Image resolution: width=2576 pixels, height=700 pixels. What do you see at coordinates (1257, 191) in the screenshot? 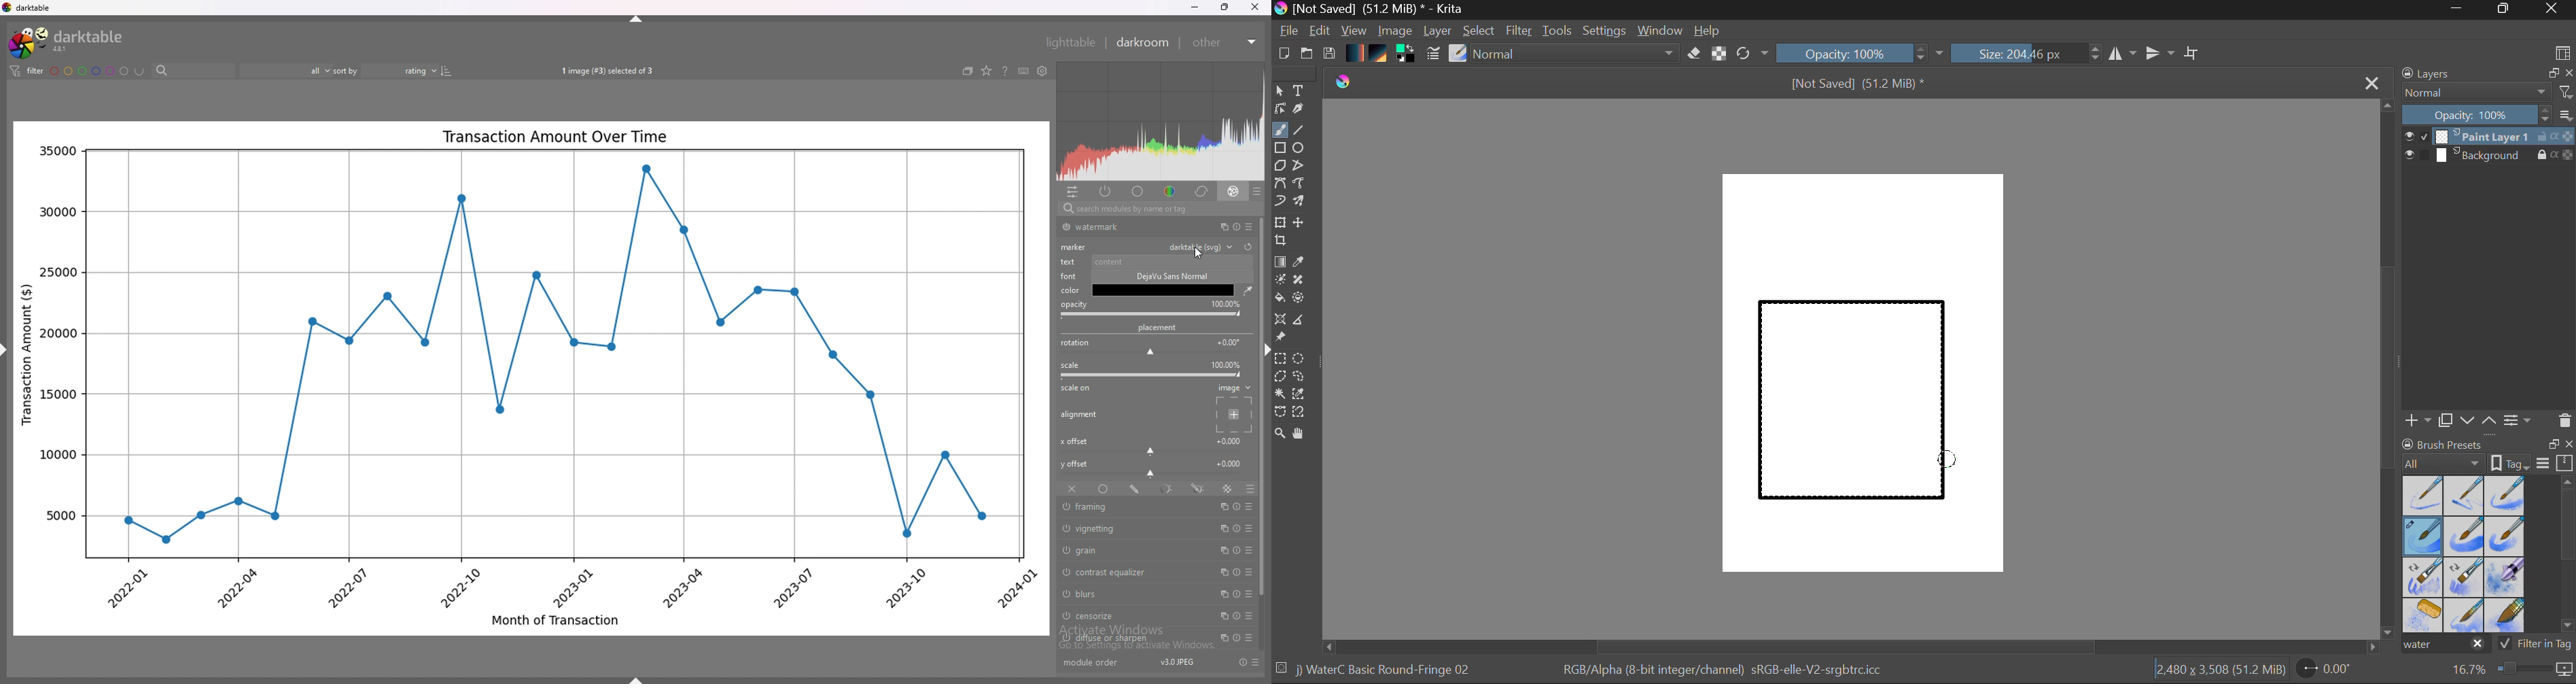
I see `presets` at bounding box center [1257, 191].